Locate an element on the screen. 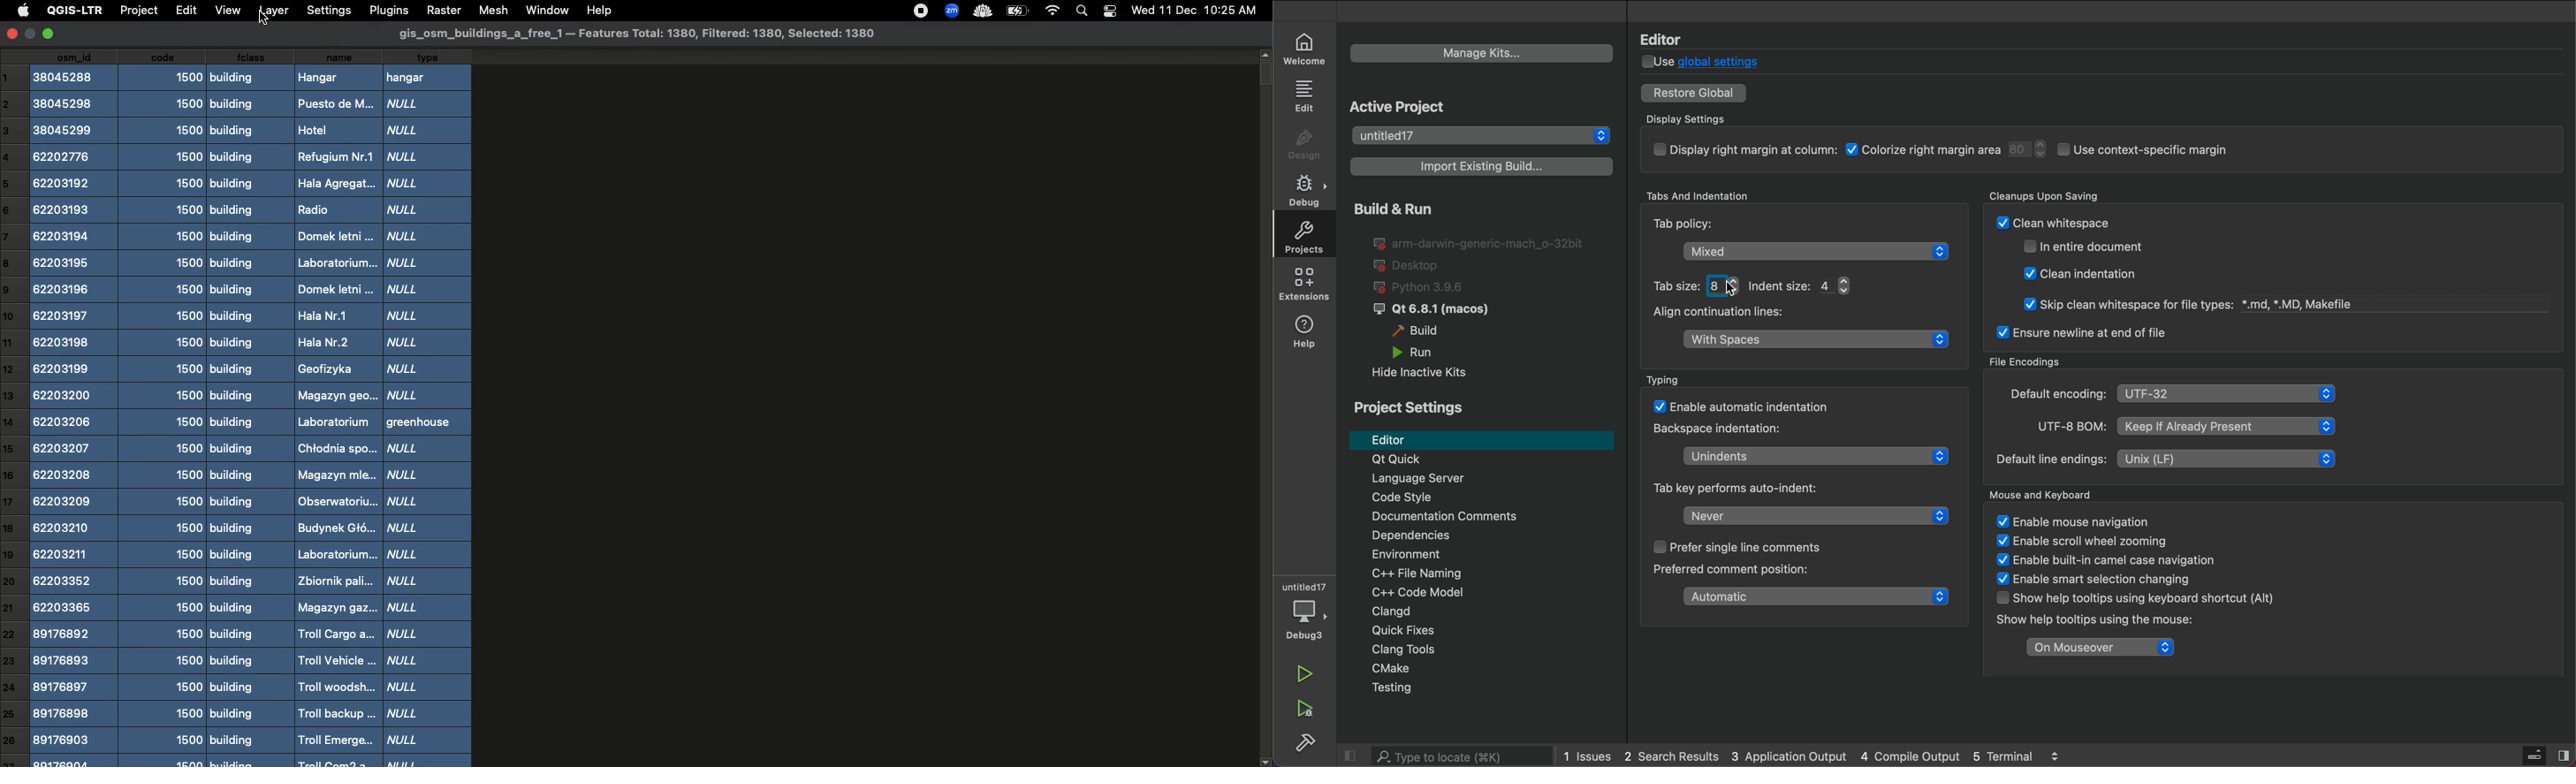 The image size is (2576, 784). class is located at coordinates (242, 408).